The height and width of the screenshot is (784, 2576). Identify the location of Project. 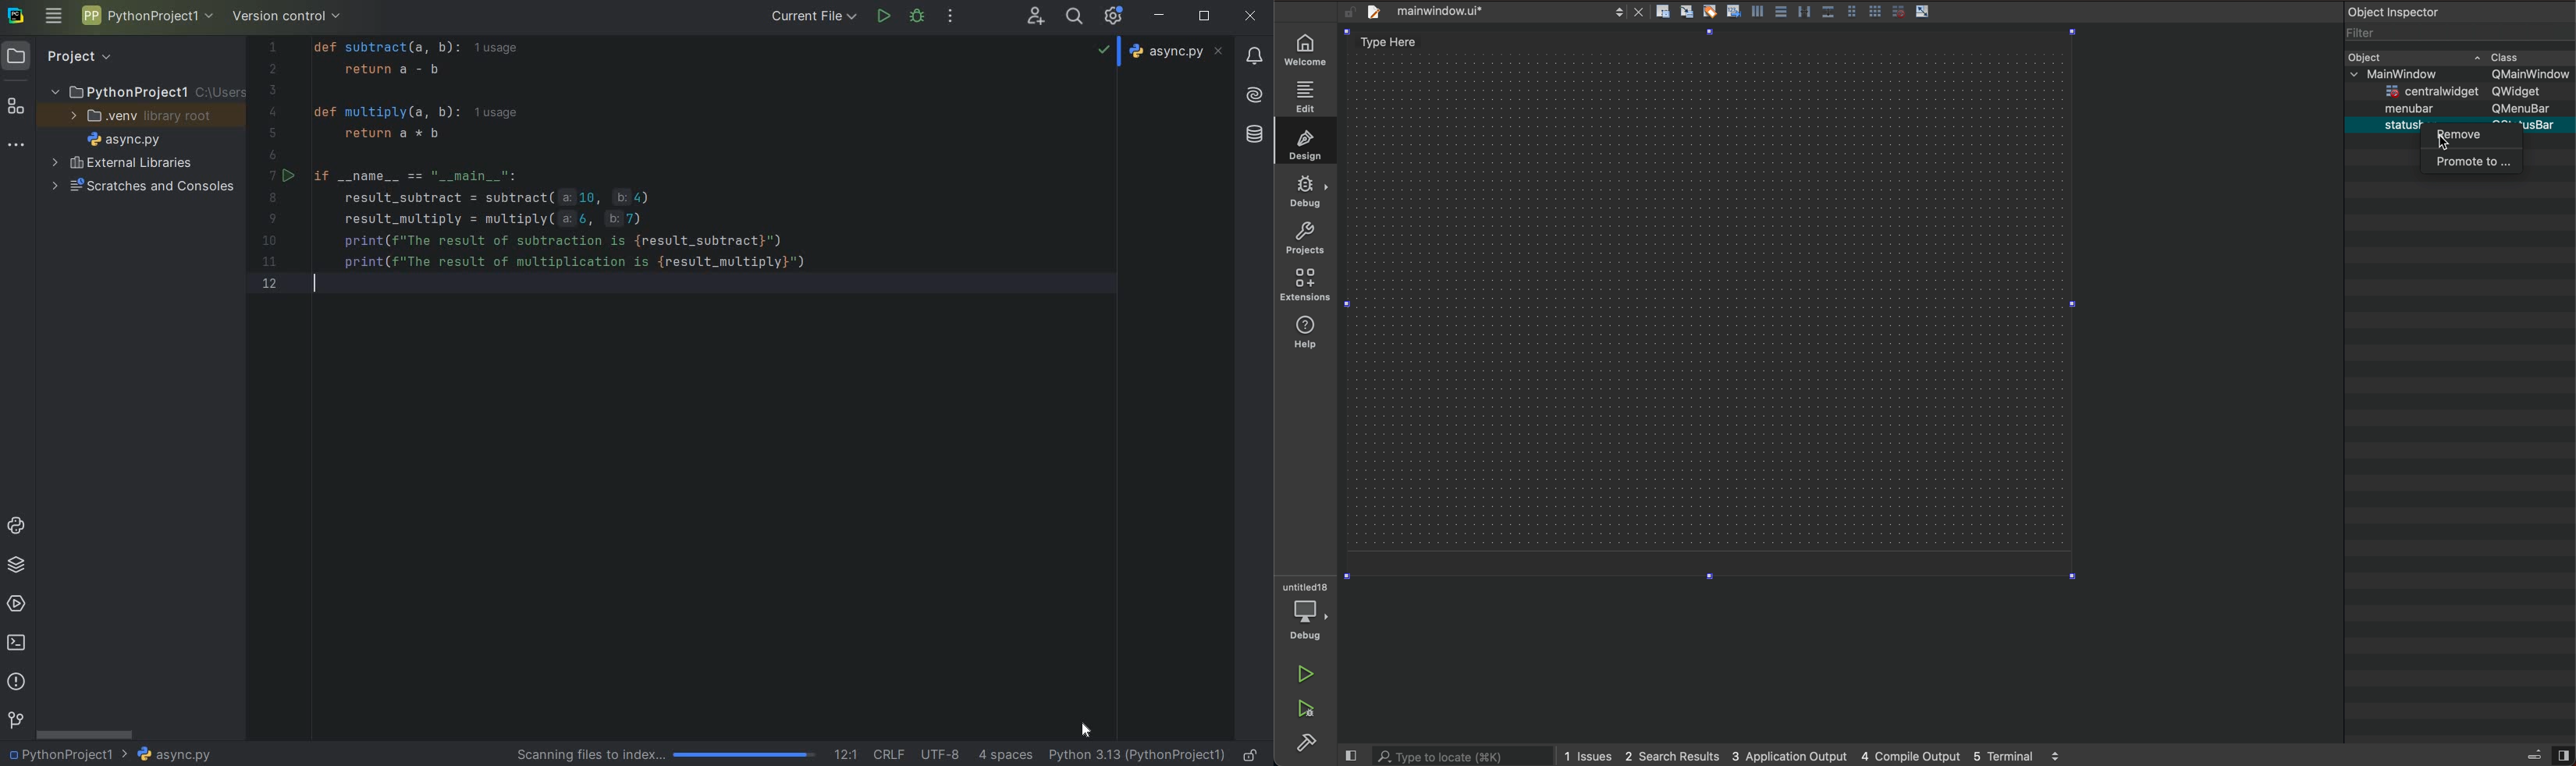
(79, 57).